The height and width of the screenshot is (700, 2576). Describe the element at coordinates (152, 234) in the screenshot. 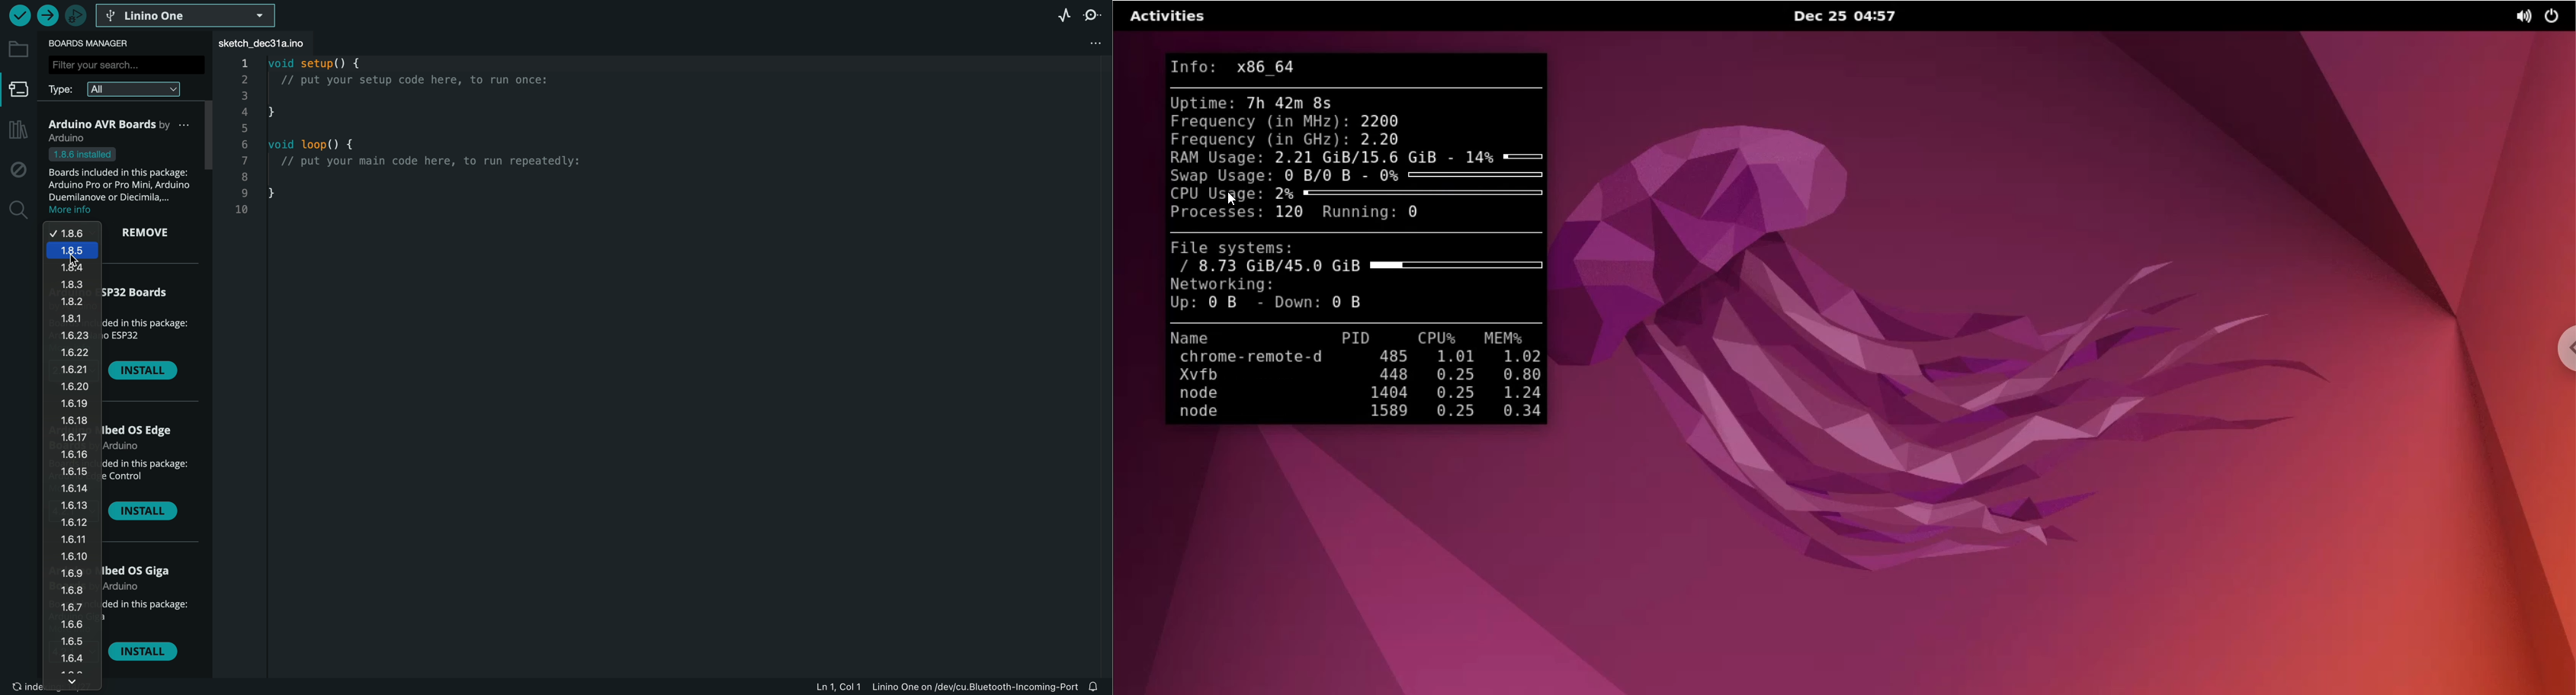

I see `remove` at that location.